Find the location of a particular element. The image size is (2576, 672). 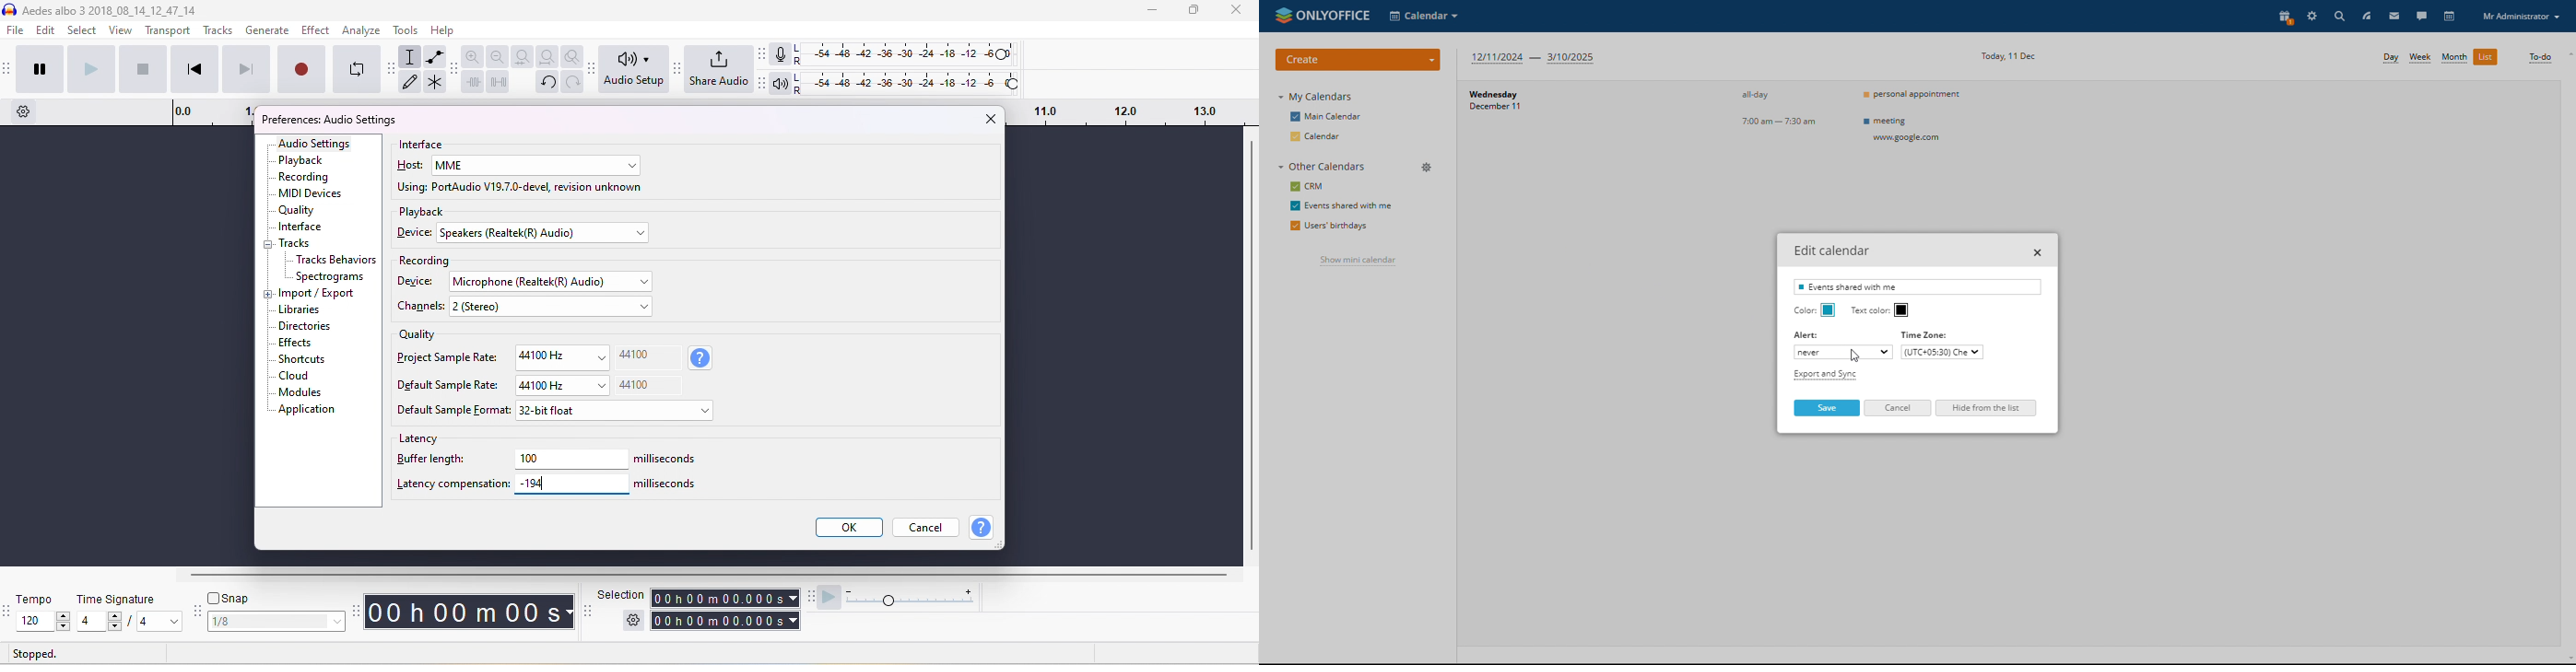

file is located at coordinates (17, 31).